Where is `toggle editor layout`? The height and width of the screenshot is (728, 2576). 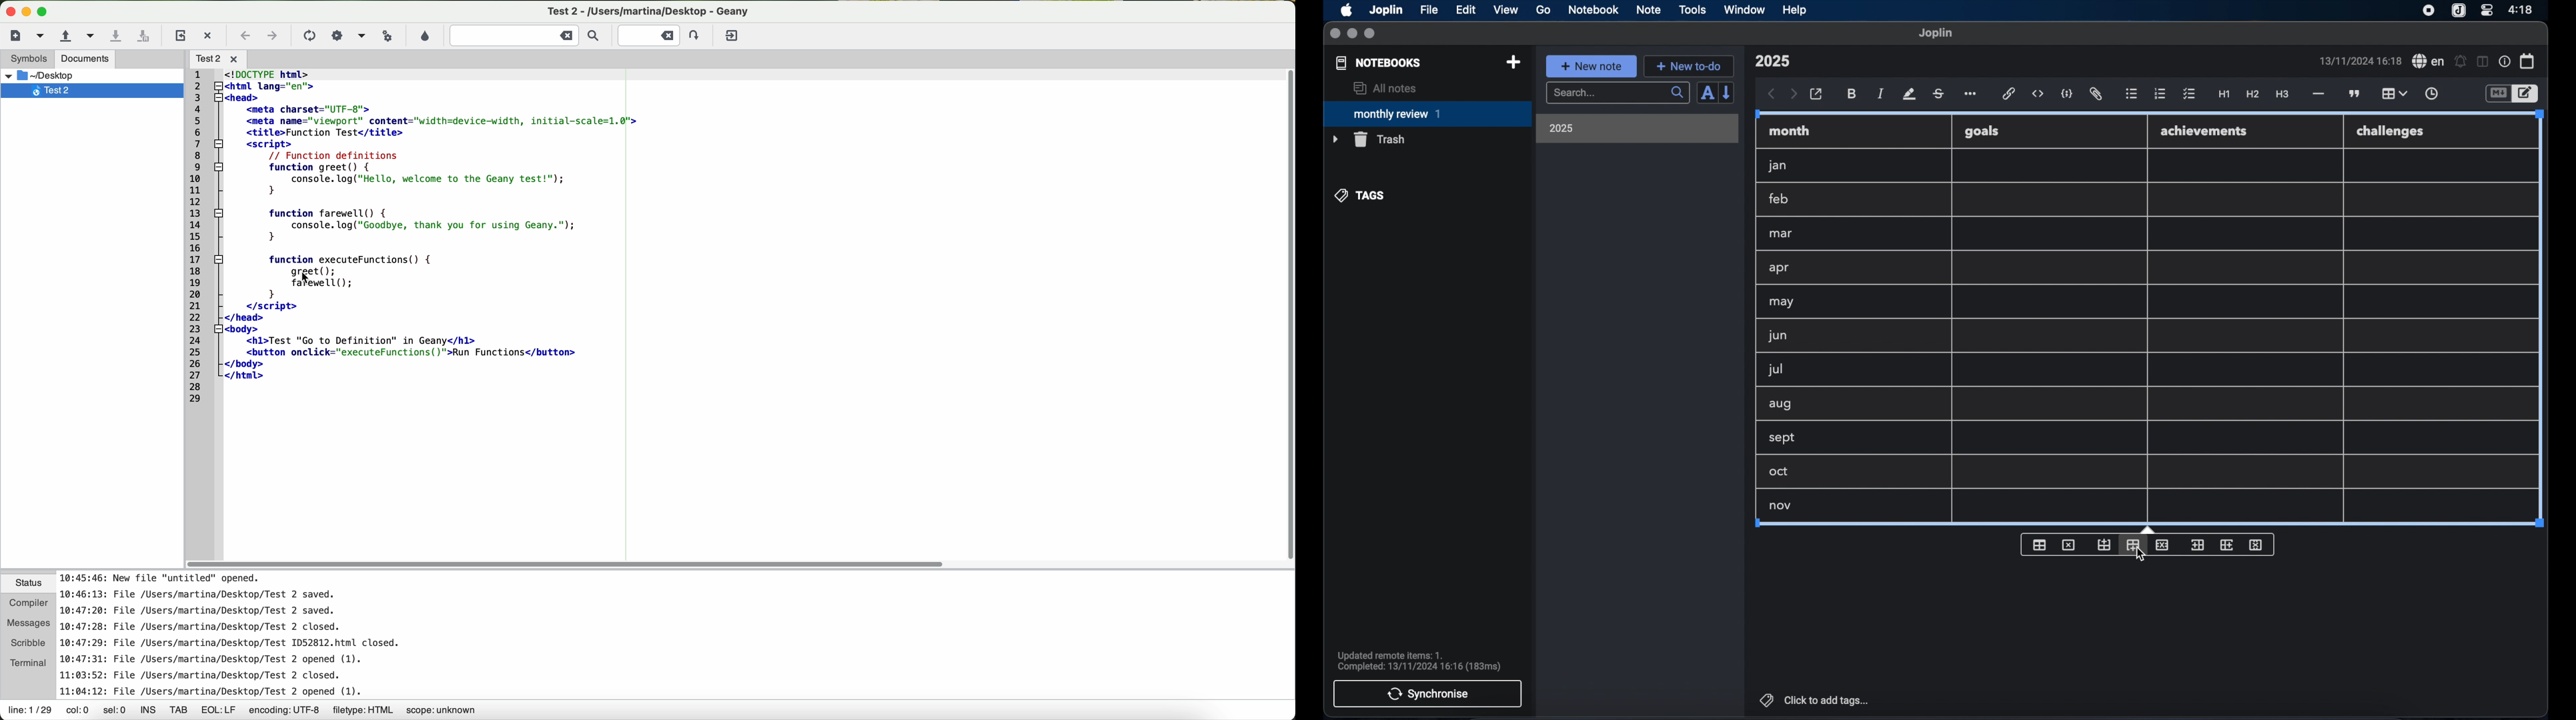 toggle editor layout is located at coordinates (2483, 61).